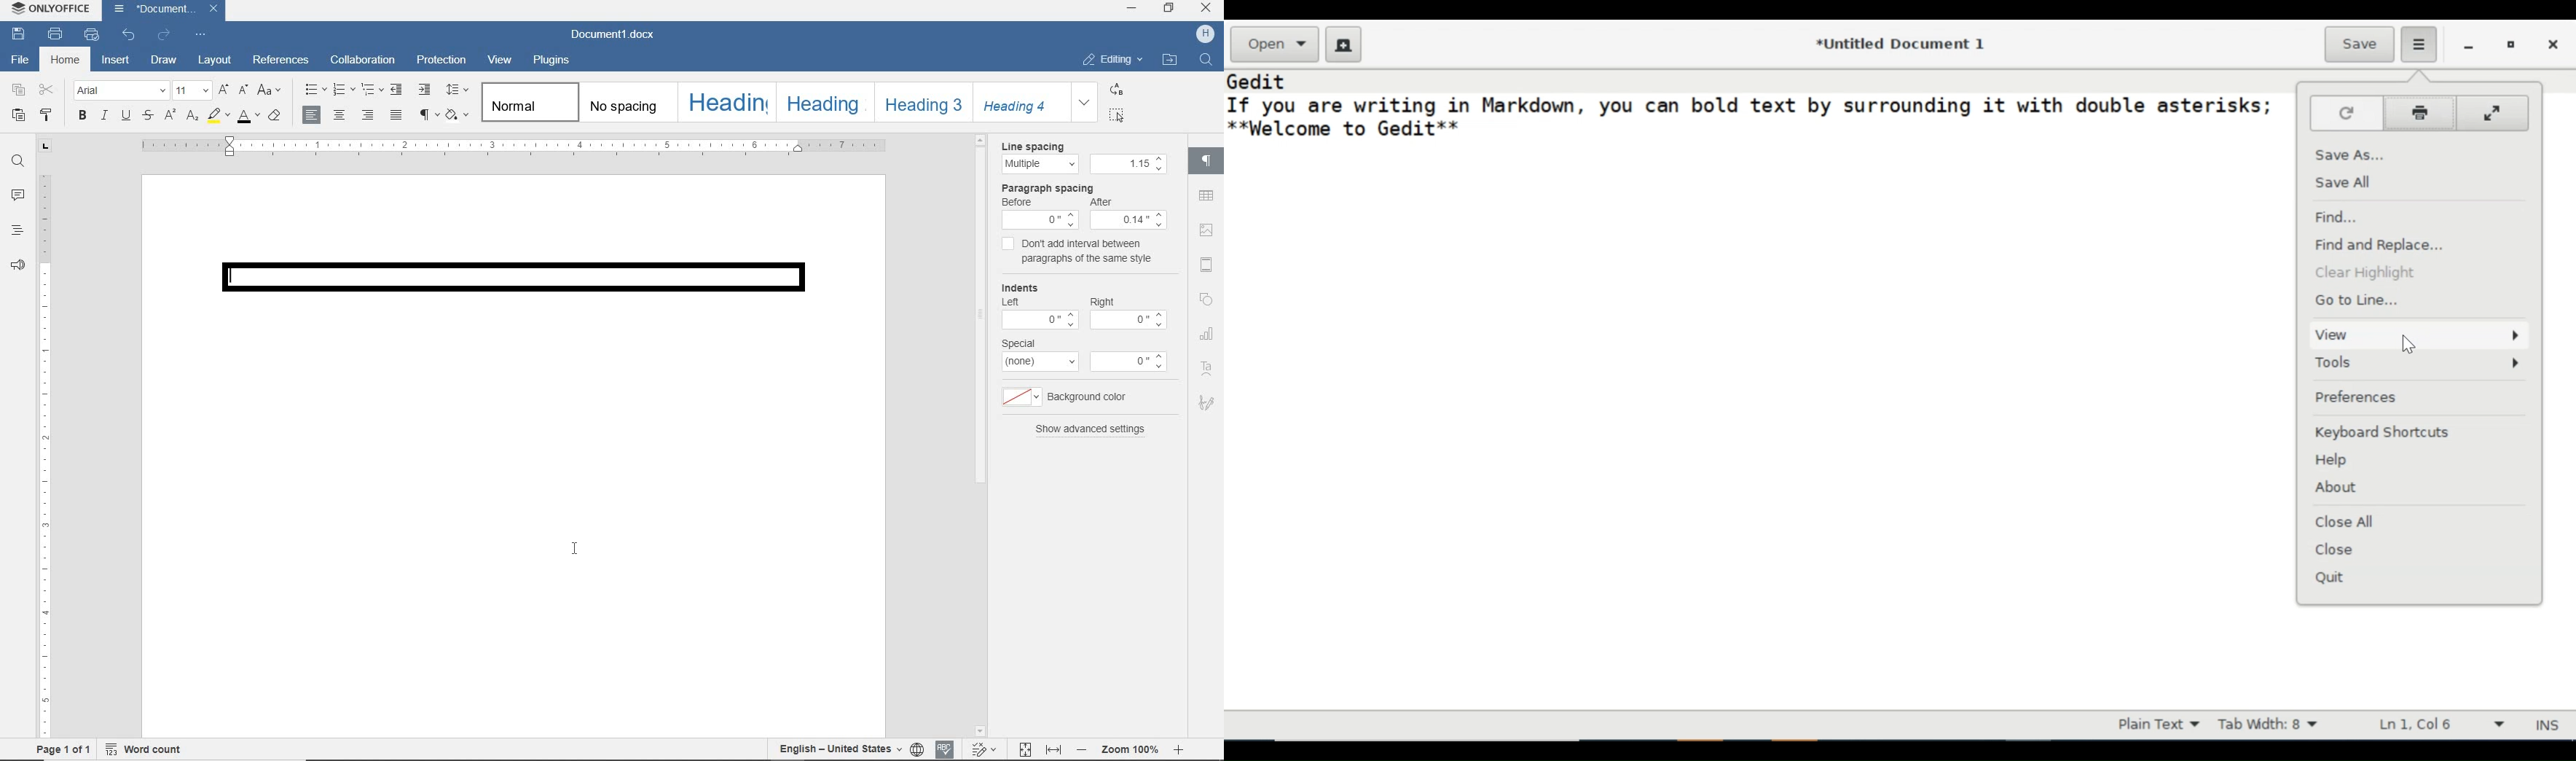 The width and height of the screenshot is (2576, 784). I want to click on decrement font size, so click(243, 90).